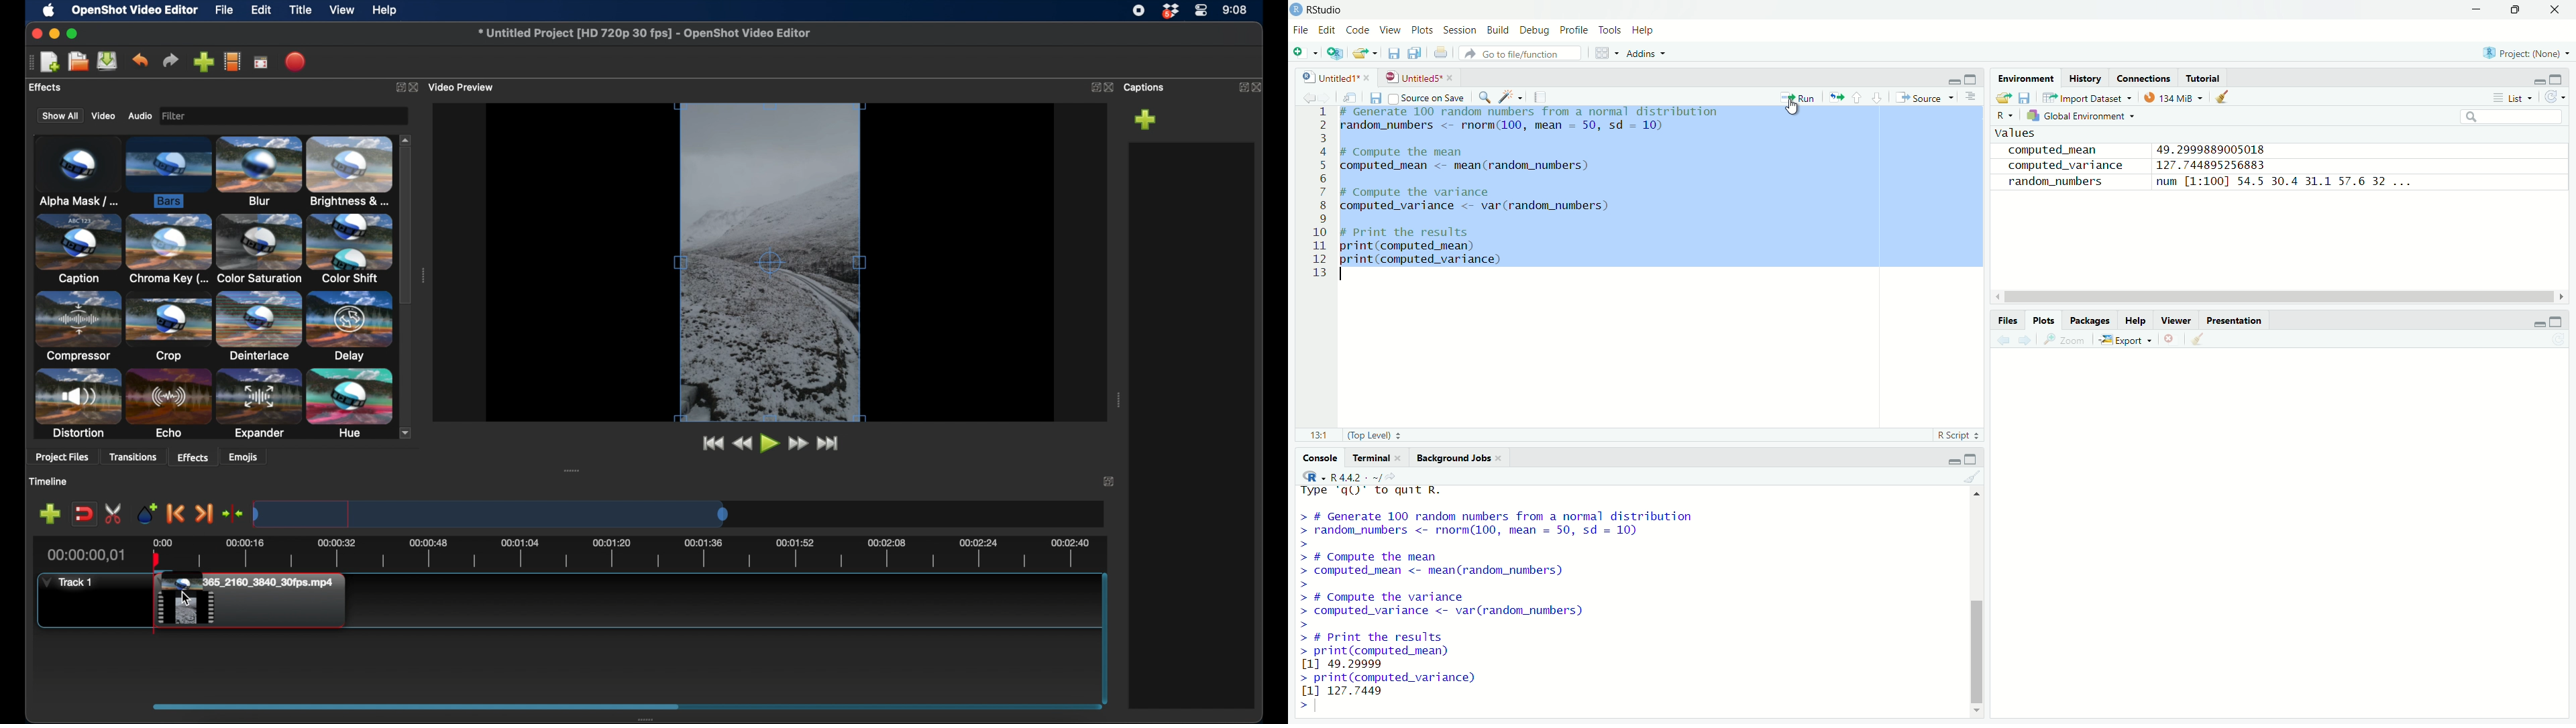  What do you see at coordinates (1974, 457) in the screenshot?
I see `maximize` at bounding box center [1974, 457].